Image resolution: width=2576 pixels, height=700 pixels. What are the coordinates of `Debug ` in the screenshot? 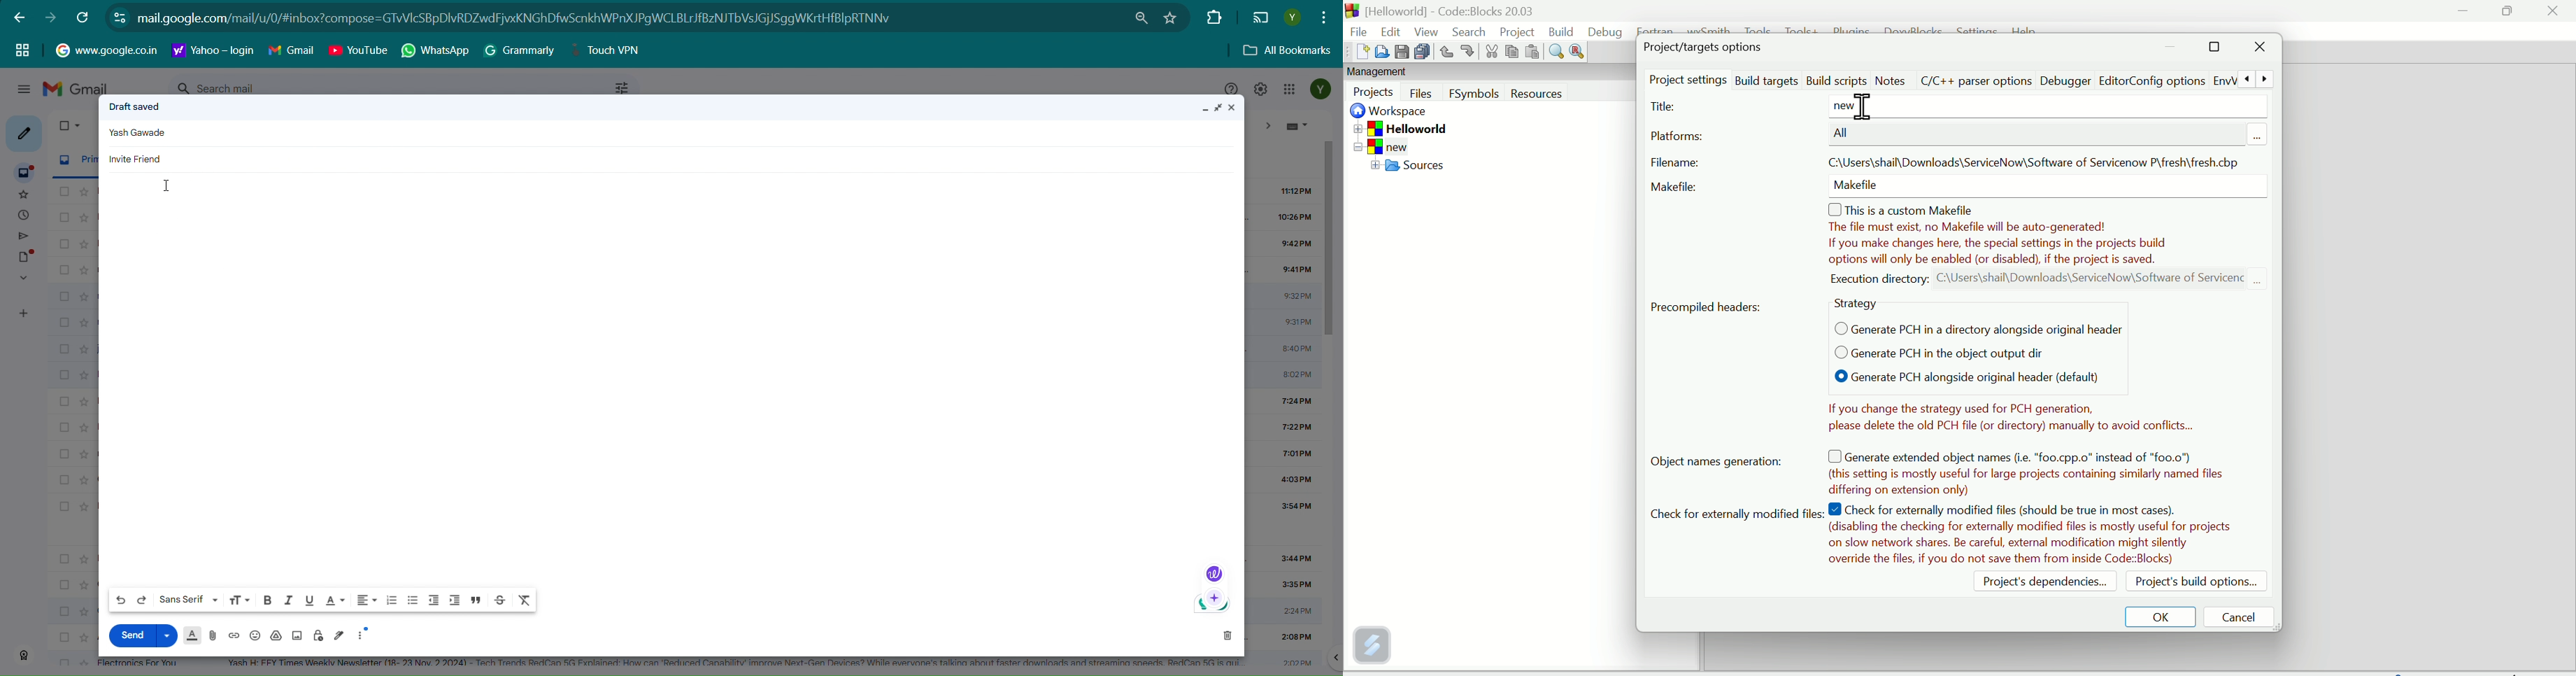 It's located at (1605, 31).